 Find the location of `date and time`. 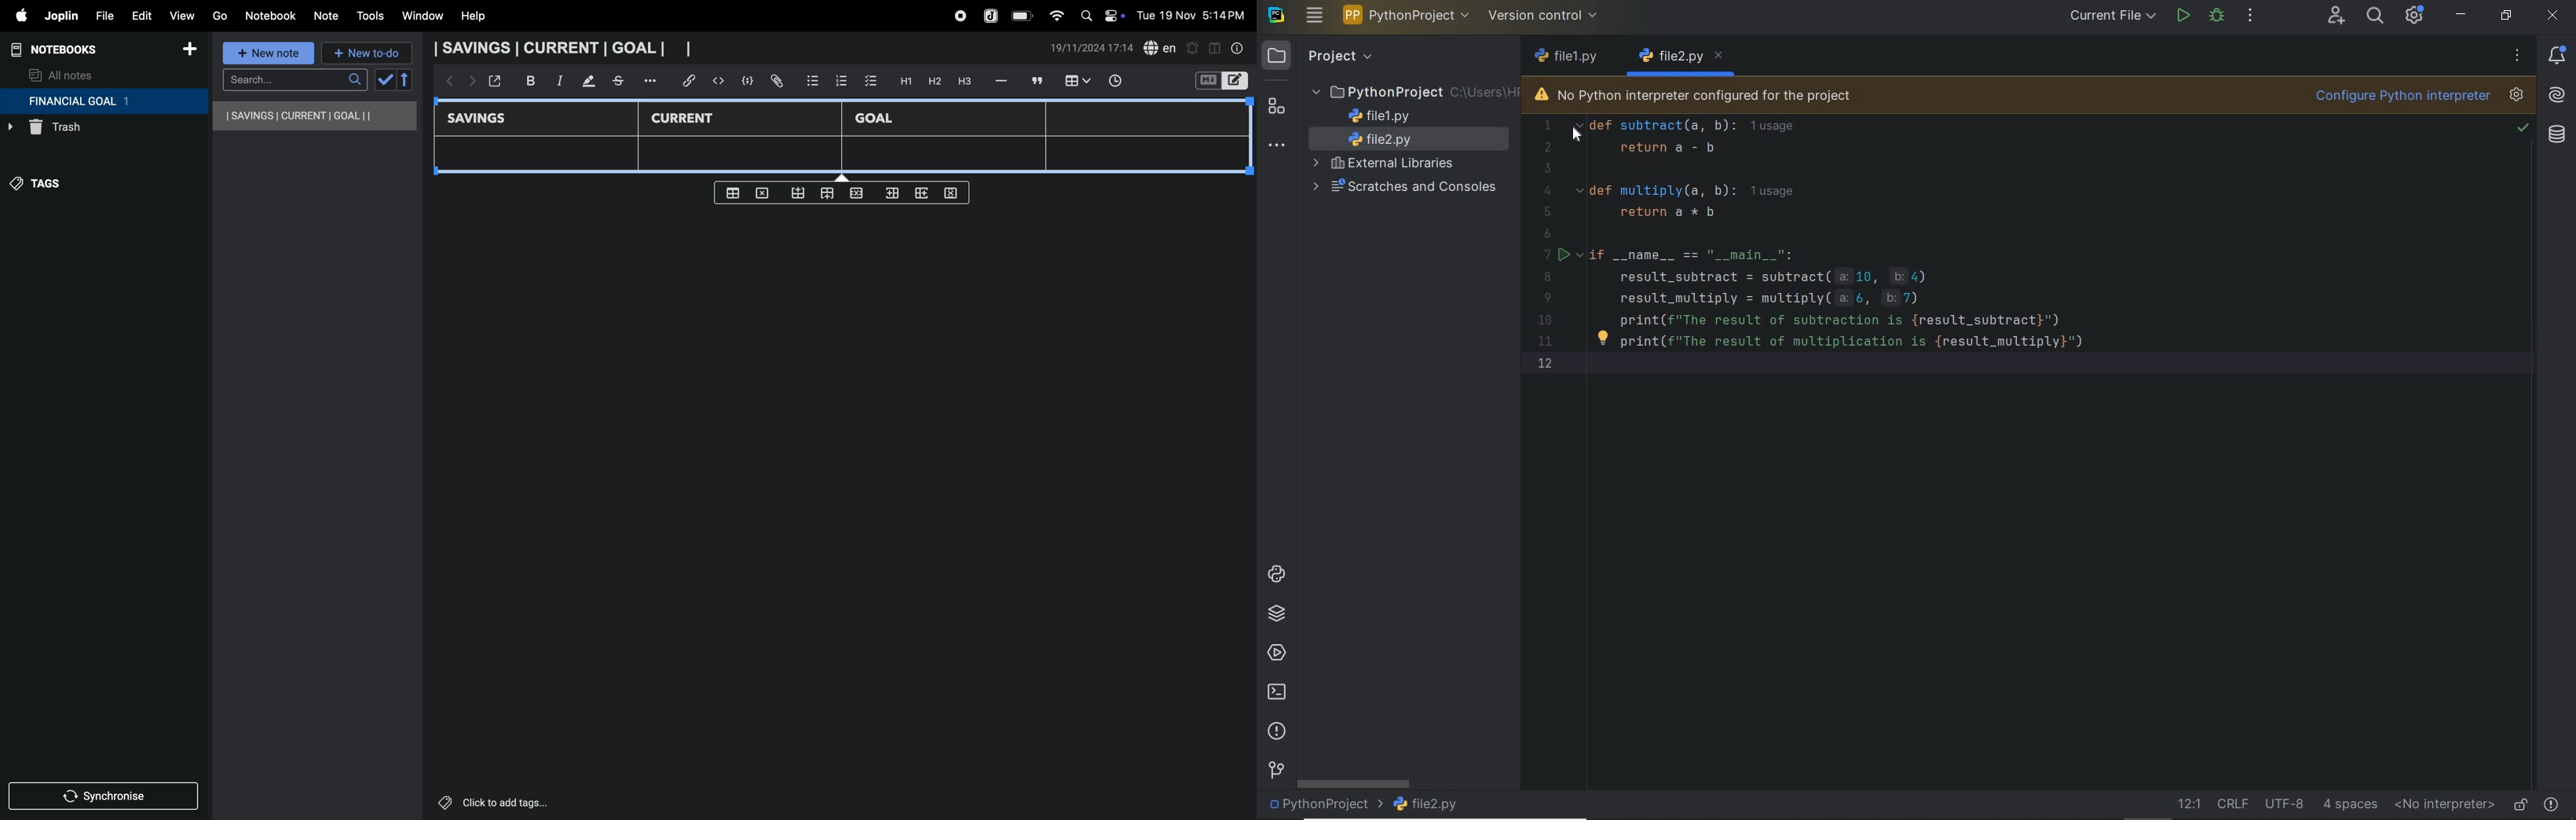

date and time is located at coordinates (1195, 14).